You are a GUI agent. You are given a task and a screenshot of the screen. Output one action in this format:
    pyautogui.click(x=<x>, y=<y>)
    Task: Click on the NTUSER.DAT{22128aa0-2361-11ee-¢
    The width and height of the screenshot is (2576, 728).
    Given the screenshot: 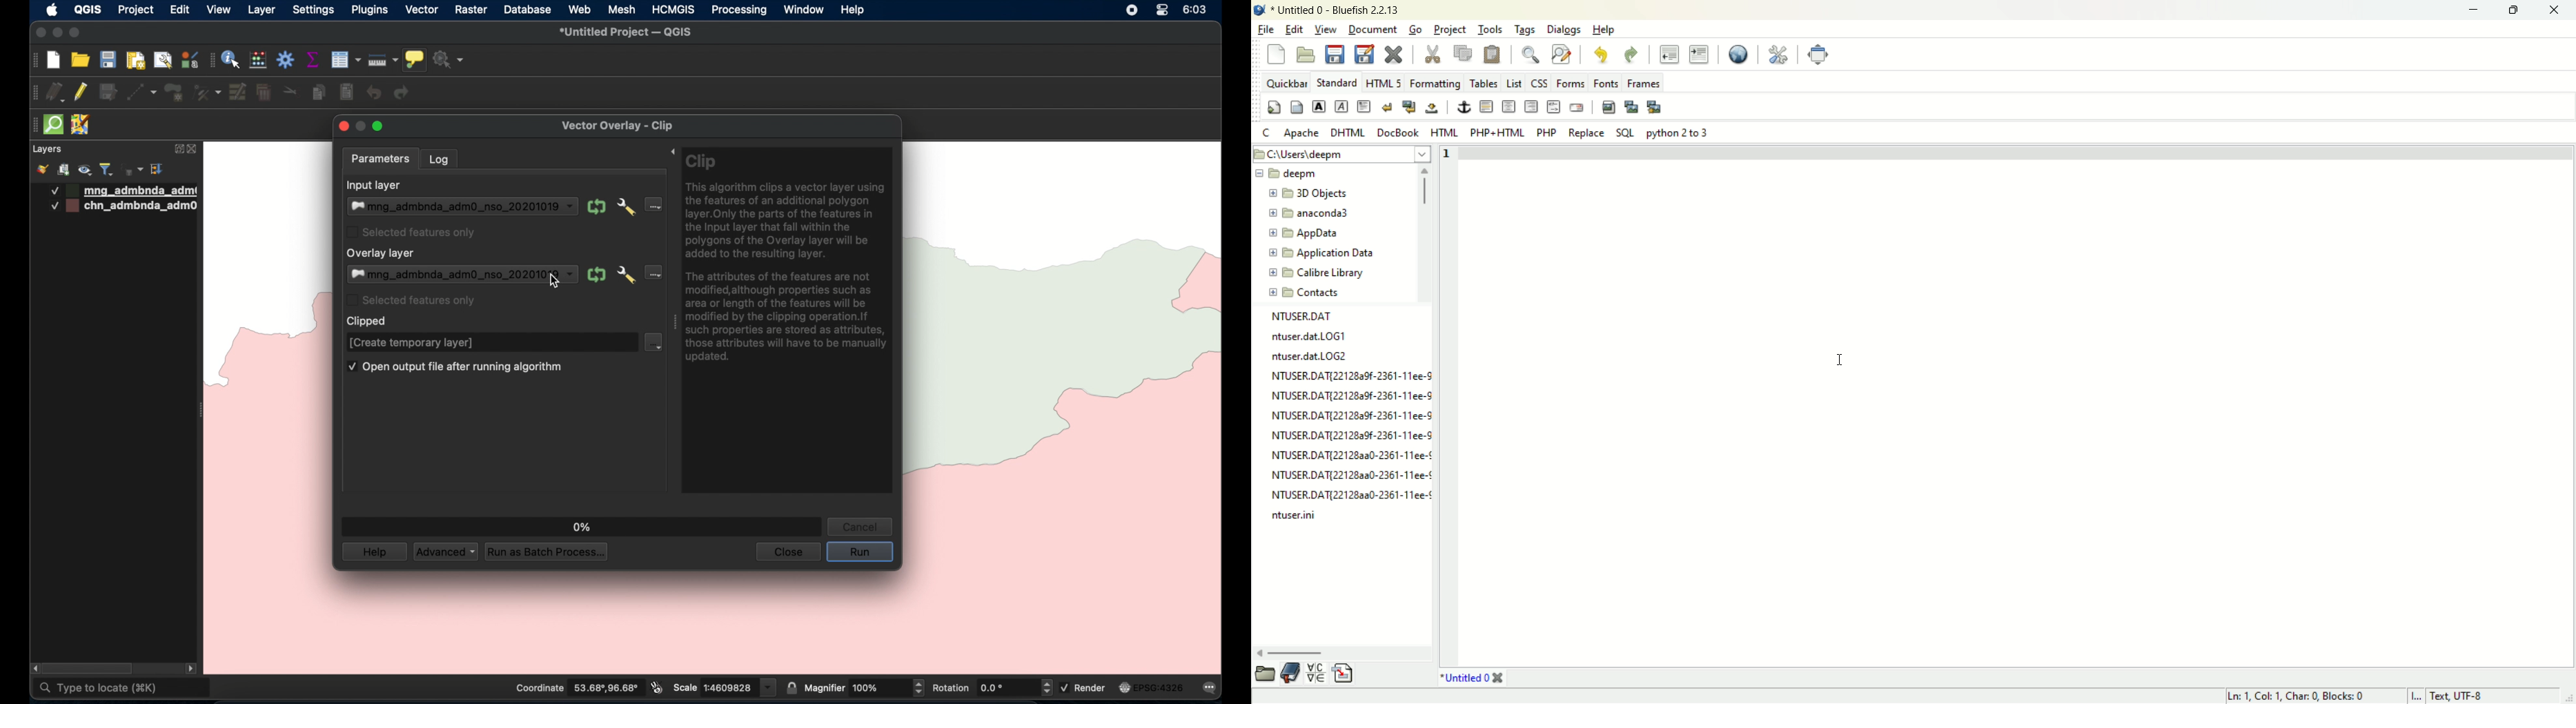 What is the action you would take?
    pyautogui.click(x=1346, y=454)
    